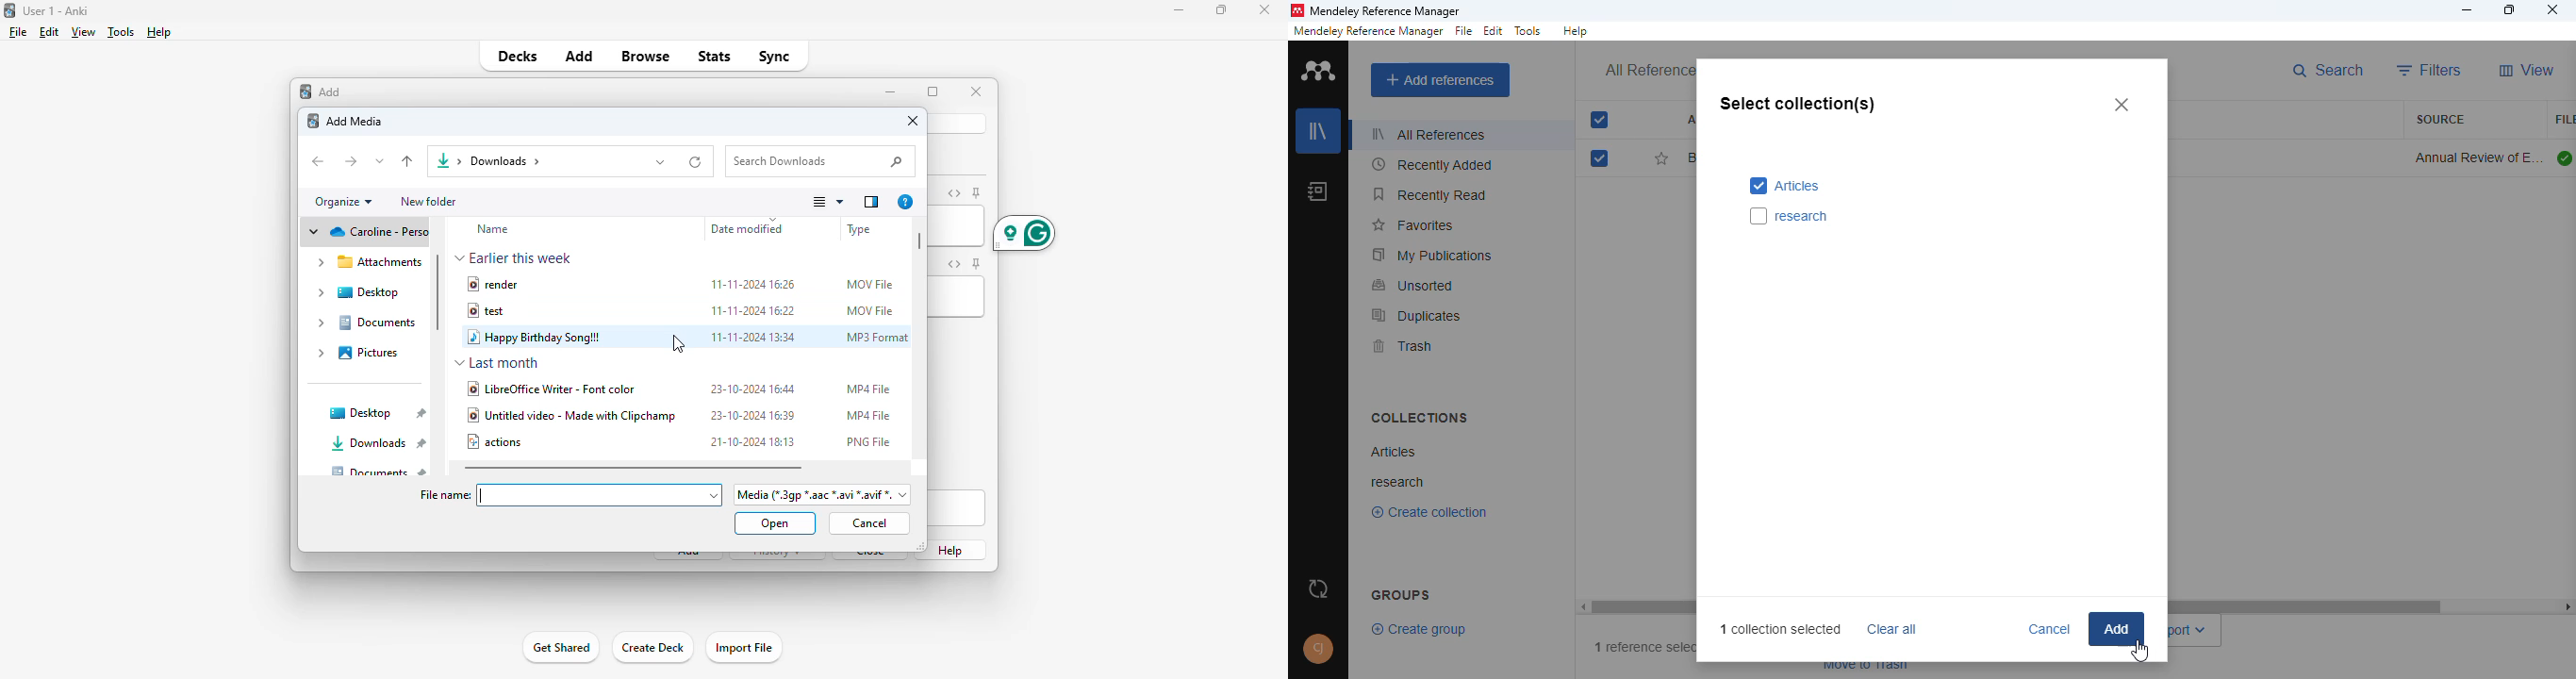 The image size is (2576, 700). What do you see at coordinates (367, 261) in the screenshot?
I see `attachments` at bounding box center [367, 261].